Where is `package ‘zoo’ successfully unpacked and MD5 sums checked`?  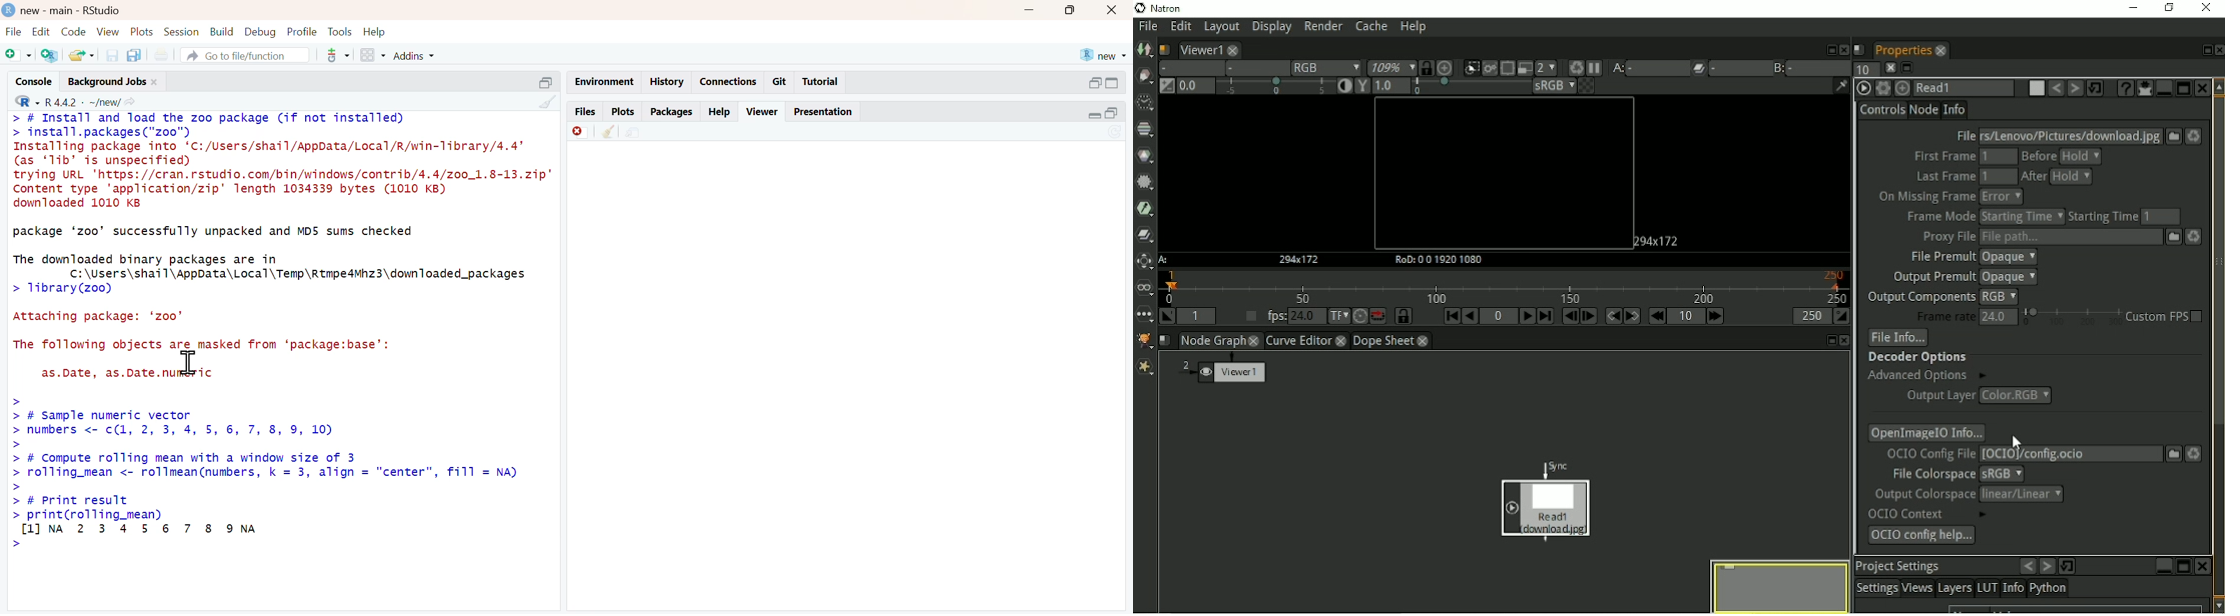 package ‘zoo’ successfully unpacked and MD5 sums checked is located at coordinates (214, 233).